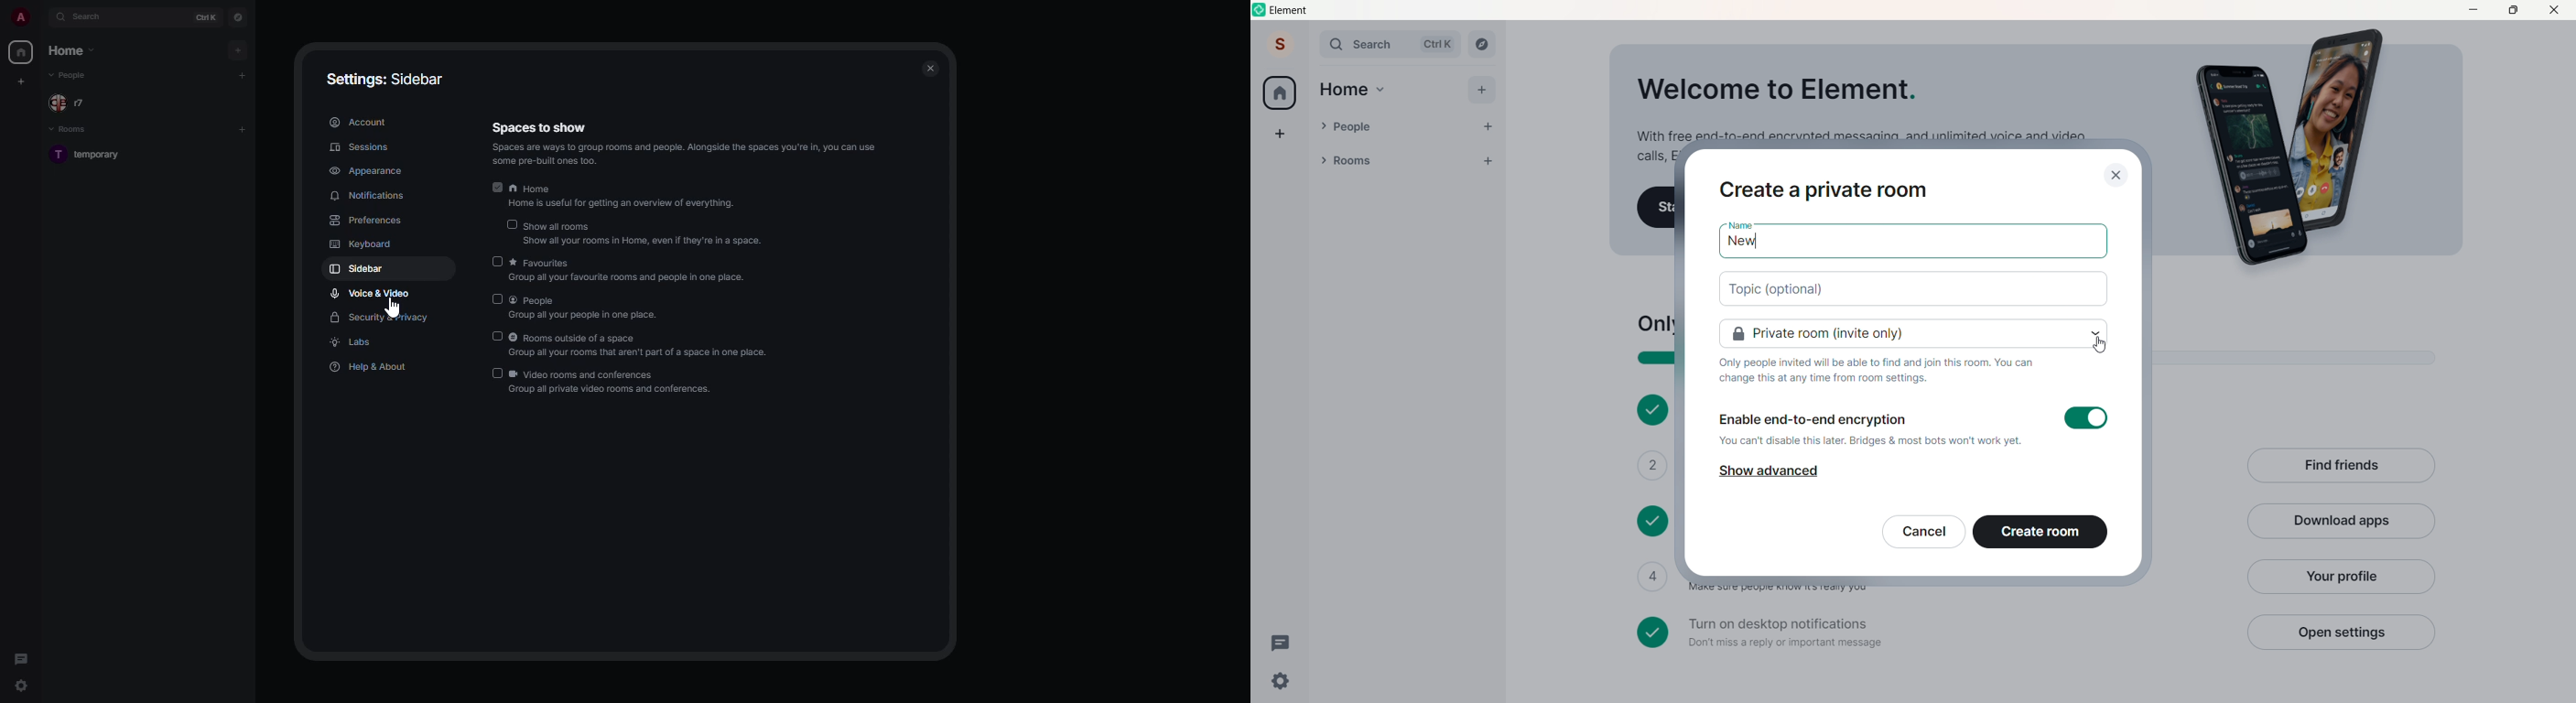 This screenshot has width=2576, height=728. What do you see at coordinates (1389, 162) in the screenshot?
I see `Rooms` at bounding box center [1389, 162].